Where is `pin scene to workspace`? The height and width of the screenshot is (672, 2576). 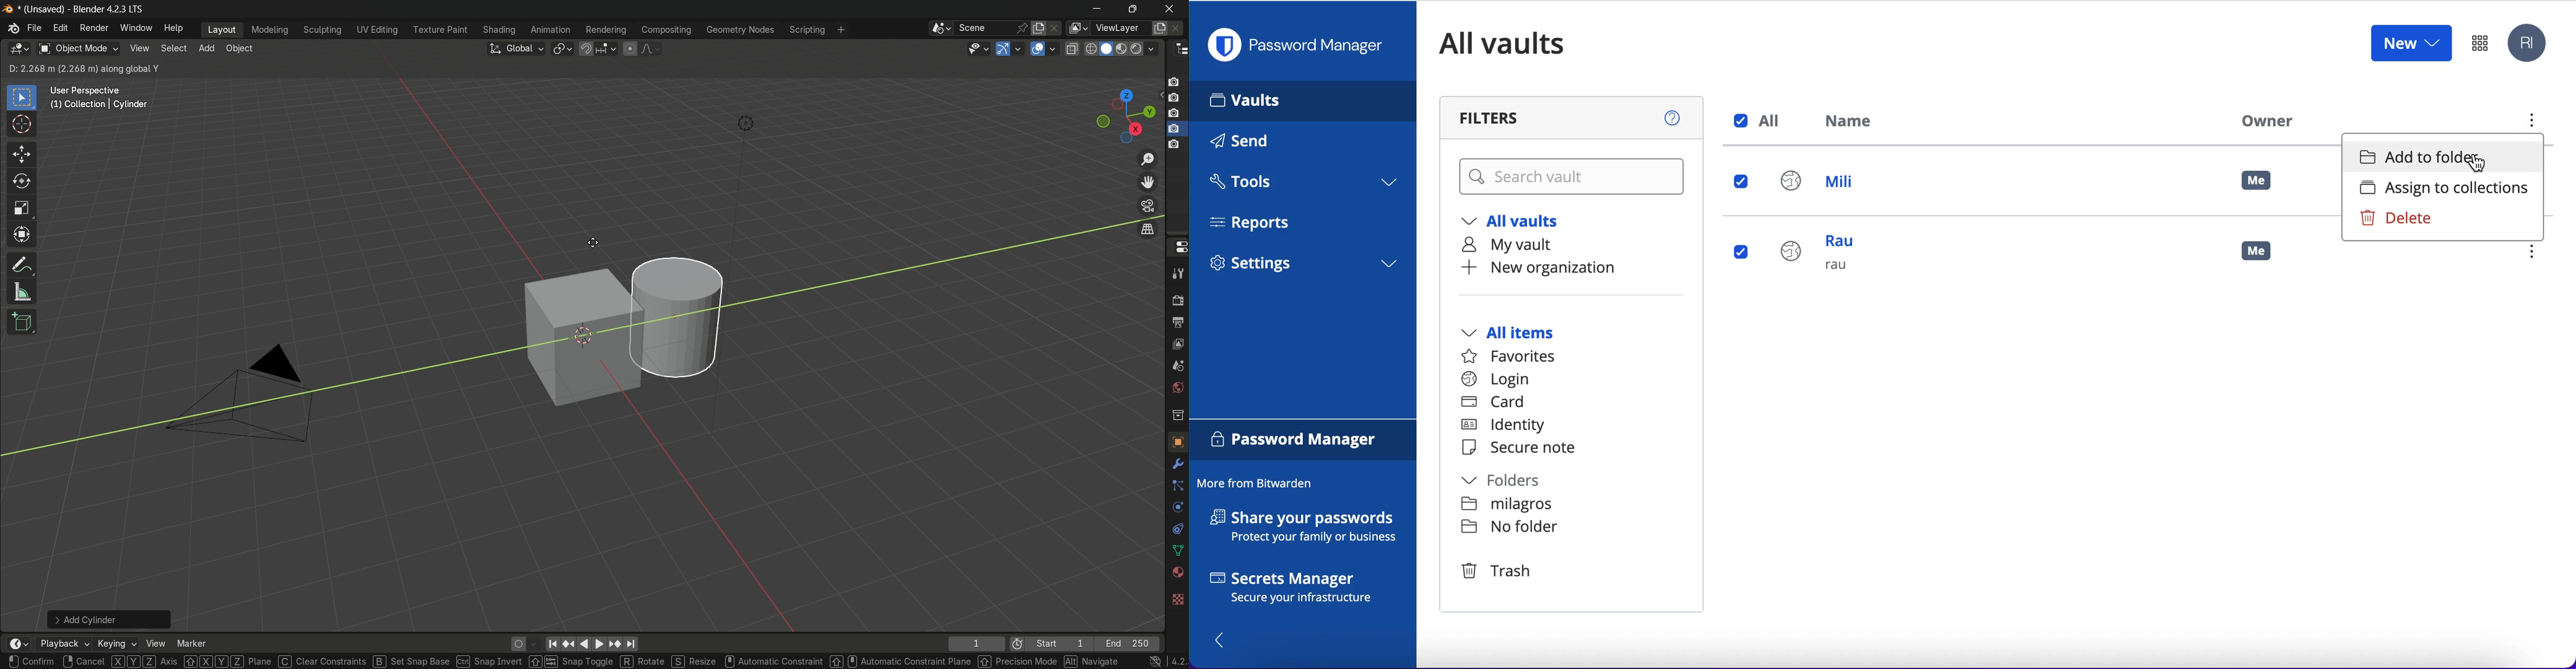
pin scene to workspace is located at coordinates (1022, 28).